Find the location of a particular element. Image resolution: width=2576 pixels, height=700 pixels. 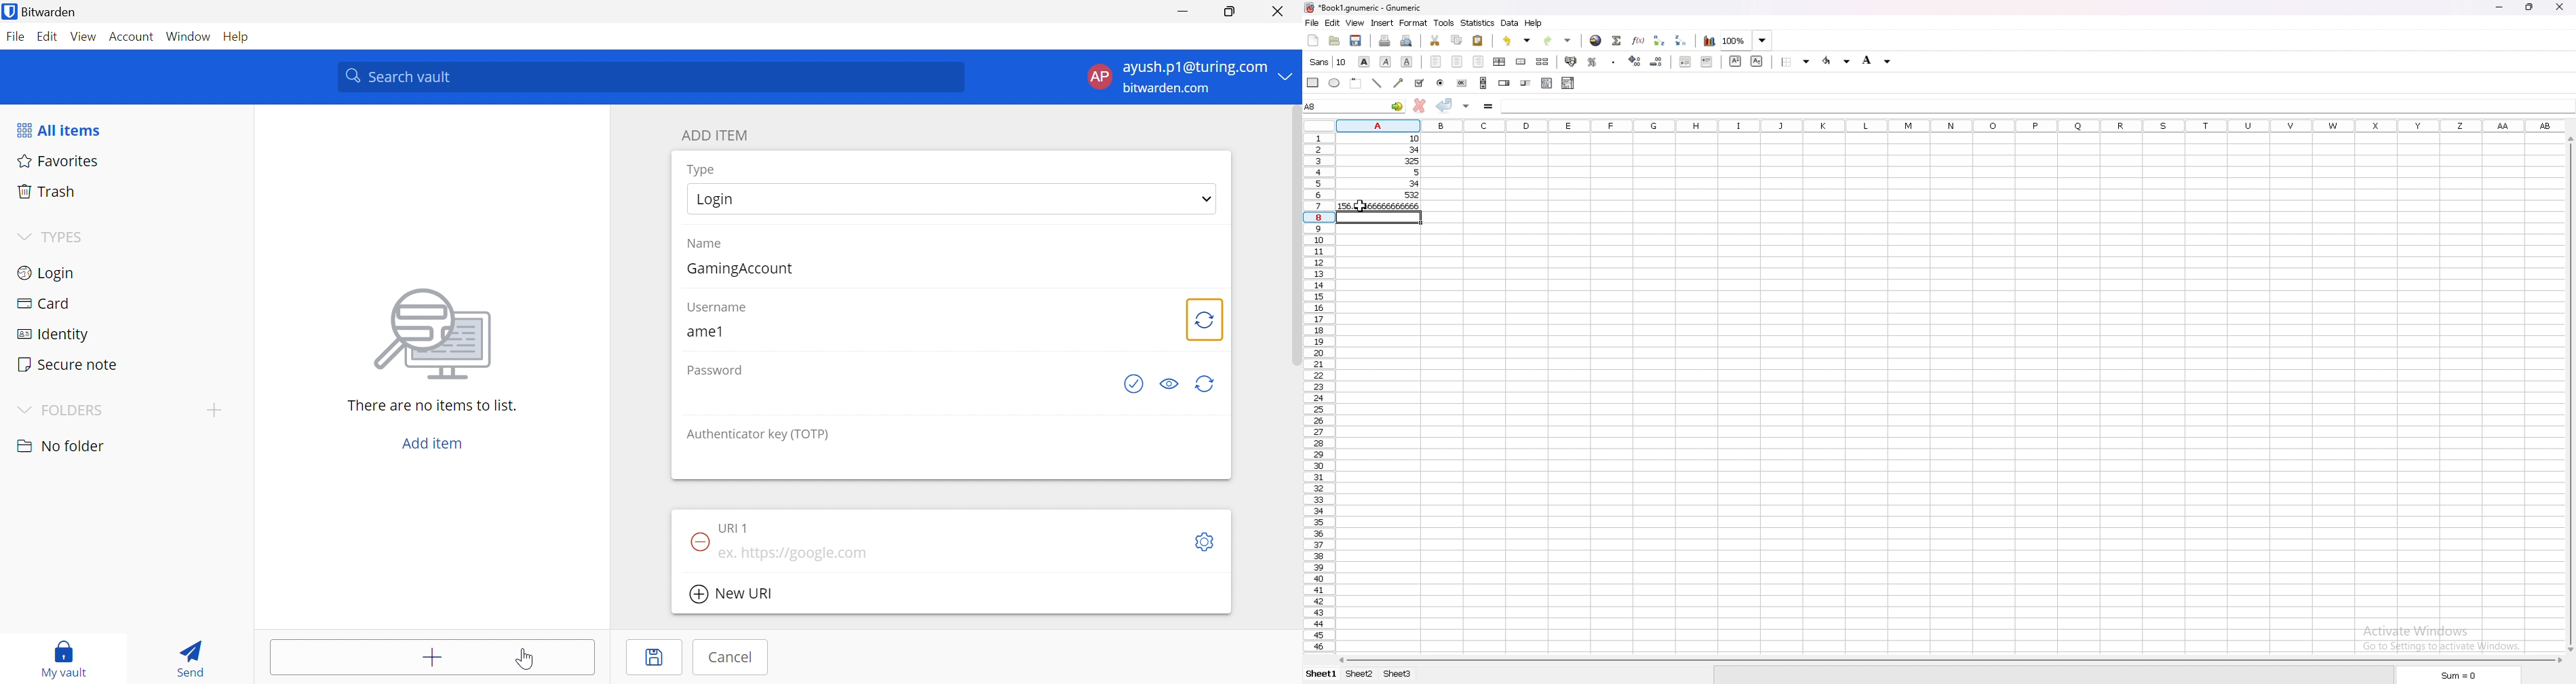

sheet 3 is located at coordinates (1399, 673).